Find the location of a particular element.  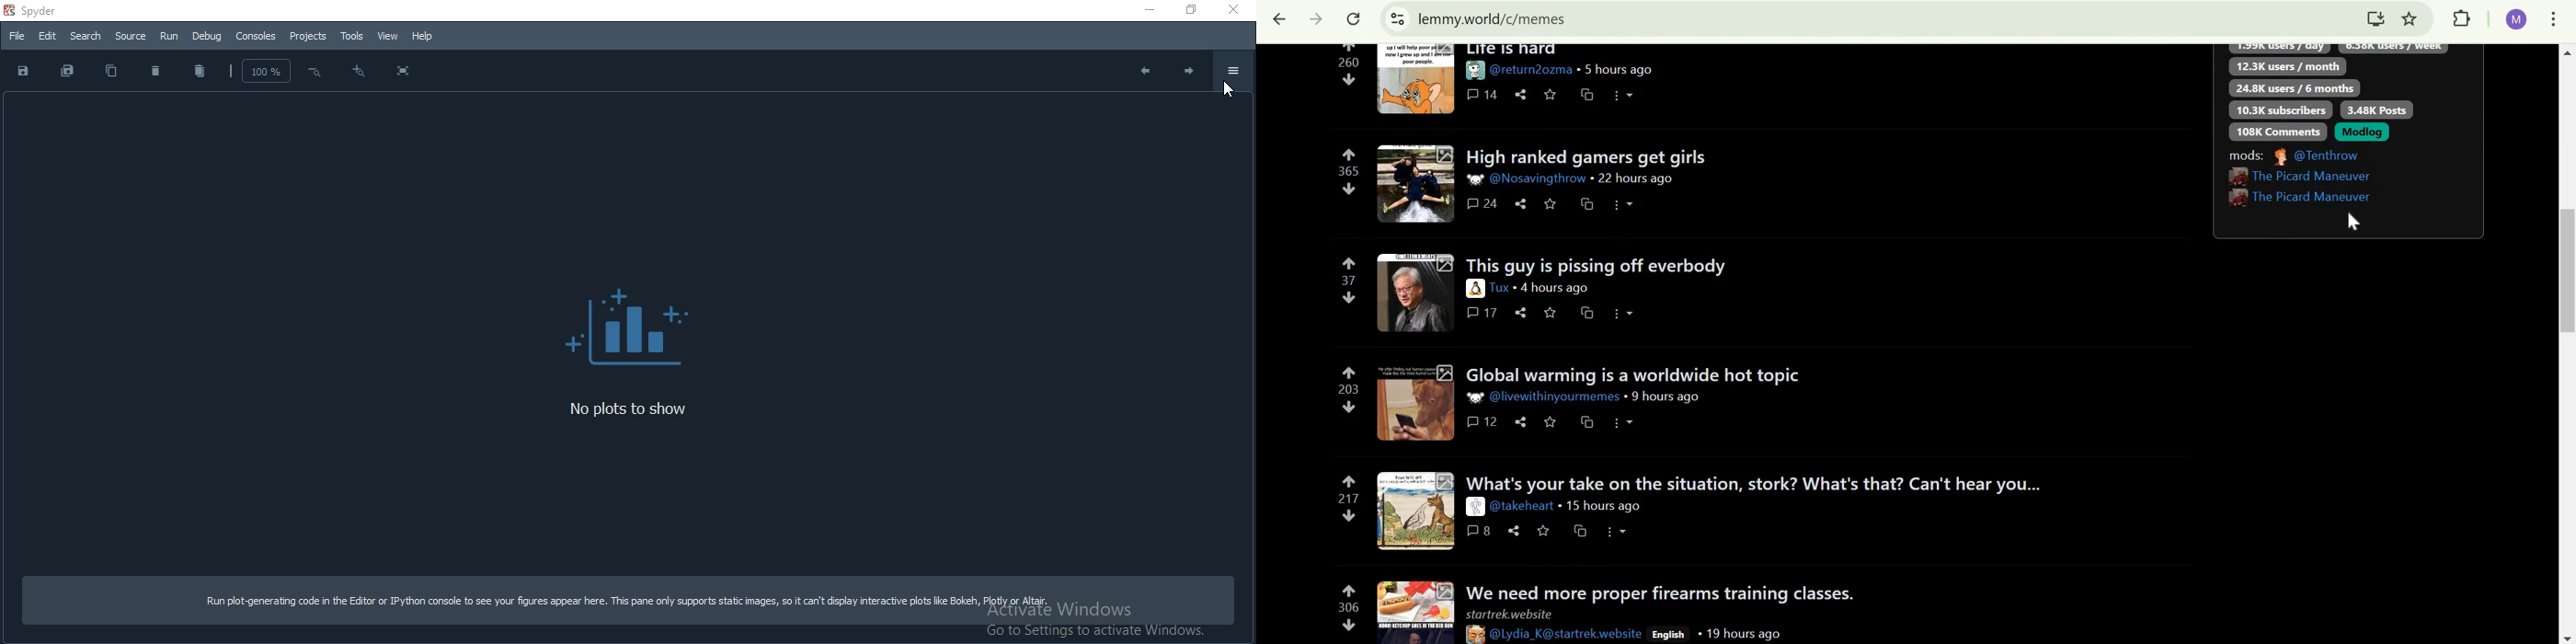

user id is located at coordinates (1555, 397).